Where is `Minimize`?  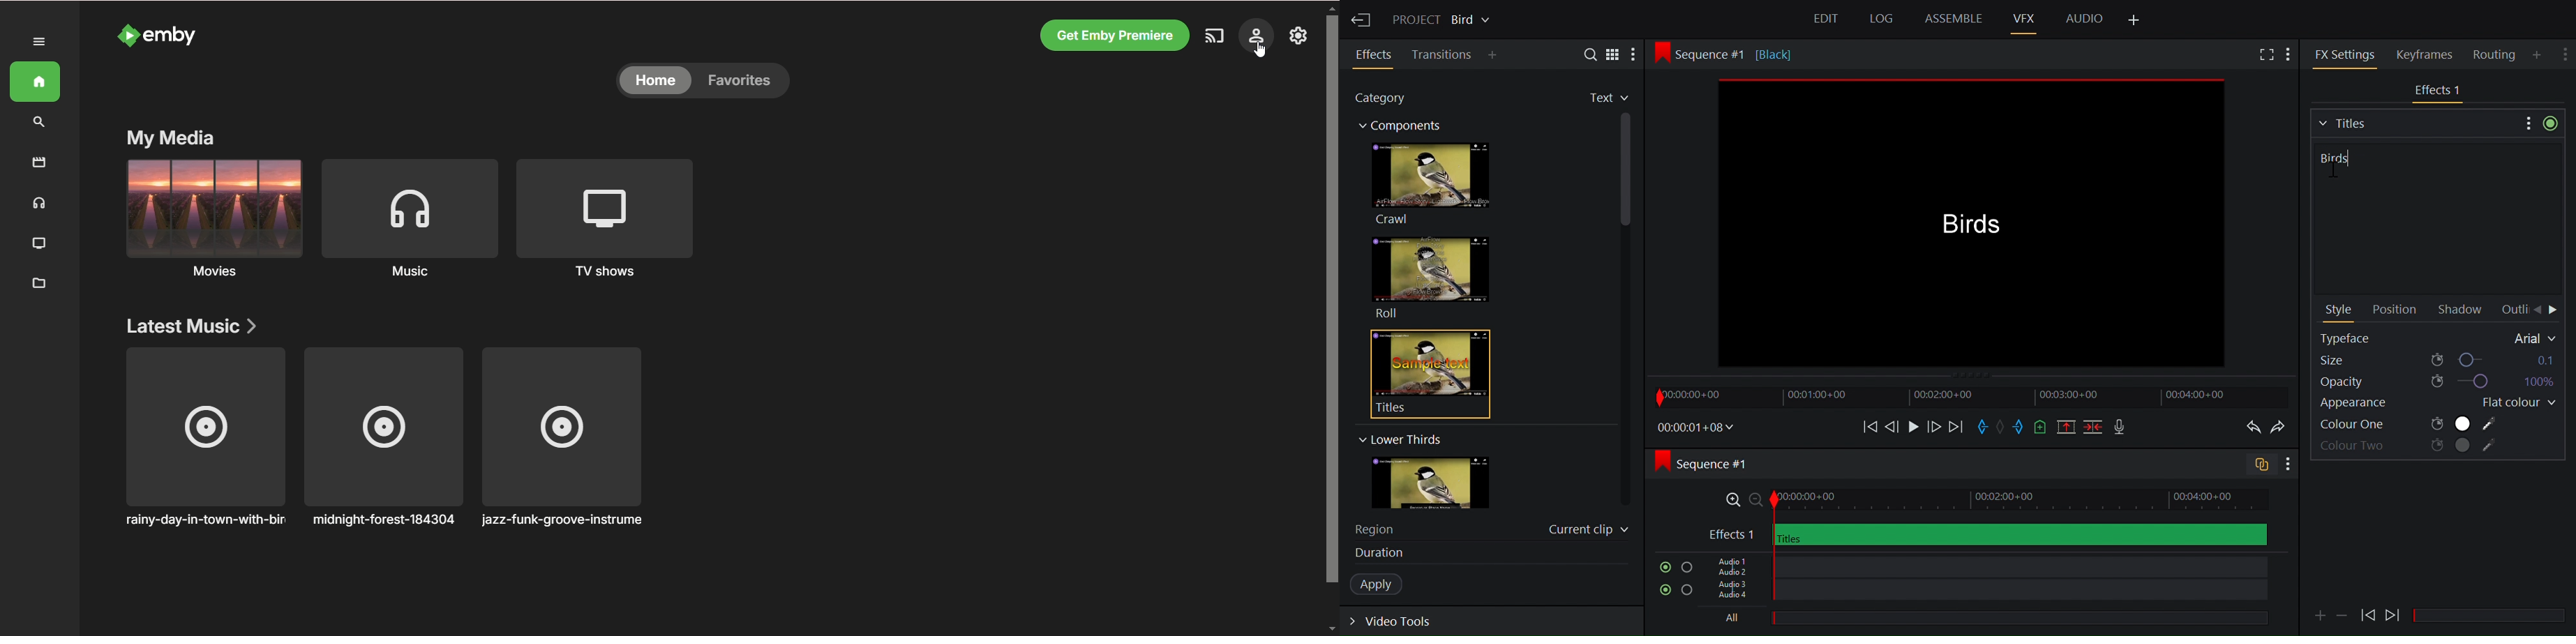 Minimize is located at coordinates (2343, 614).